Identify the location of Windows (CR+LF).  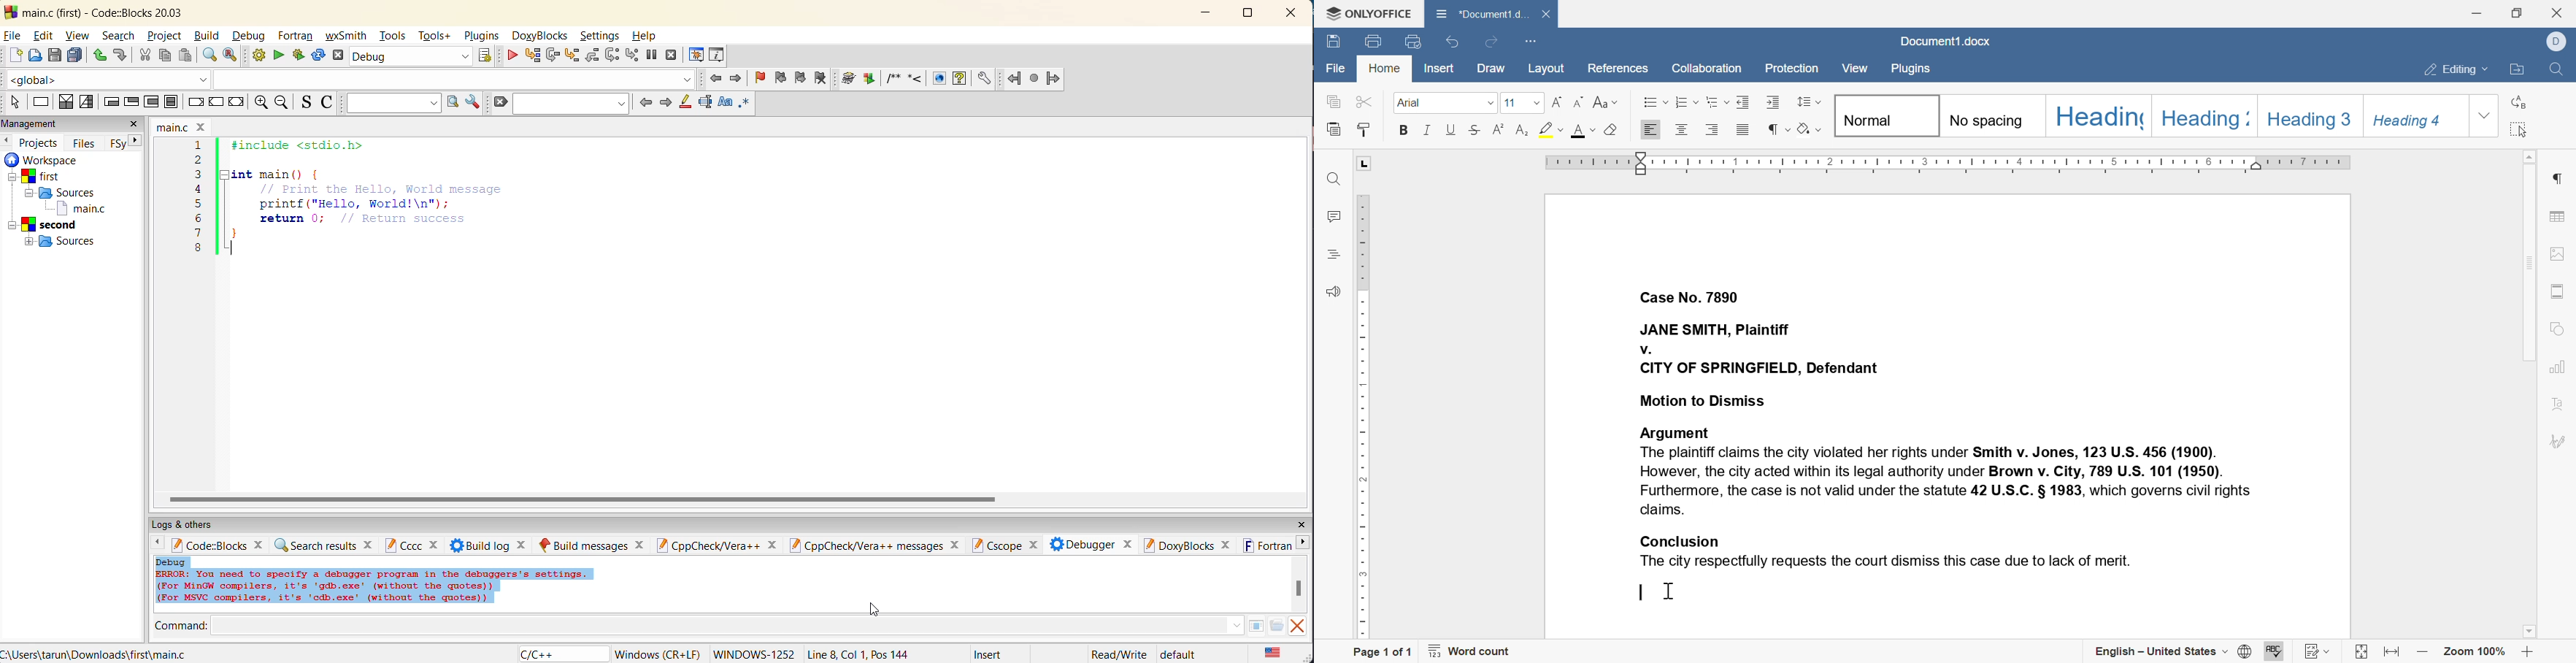
(656, 654).